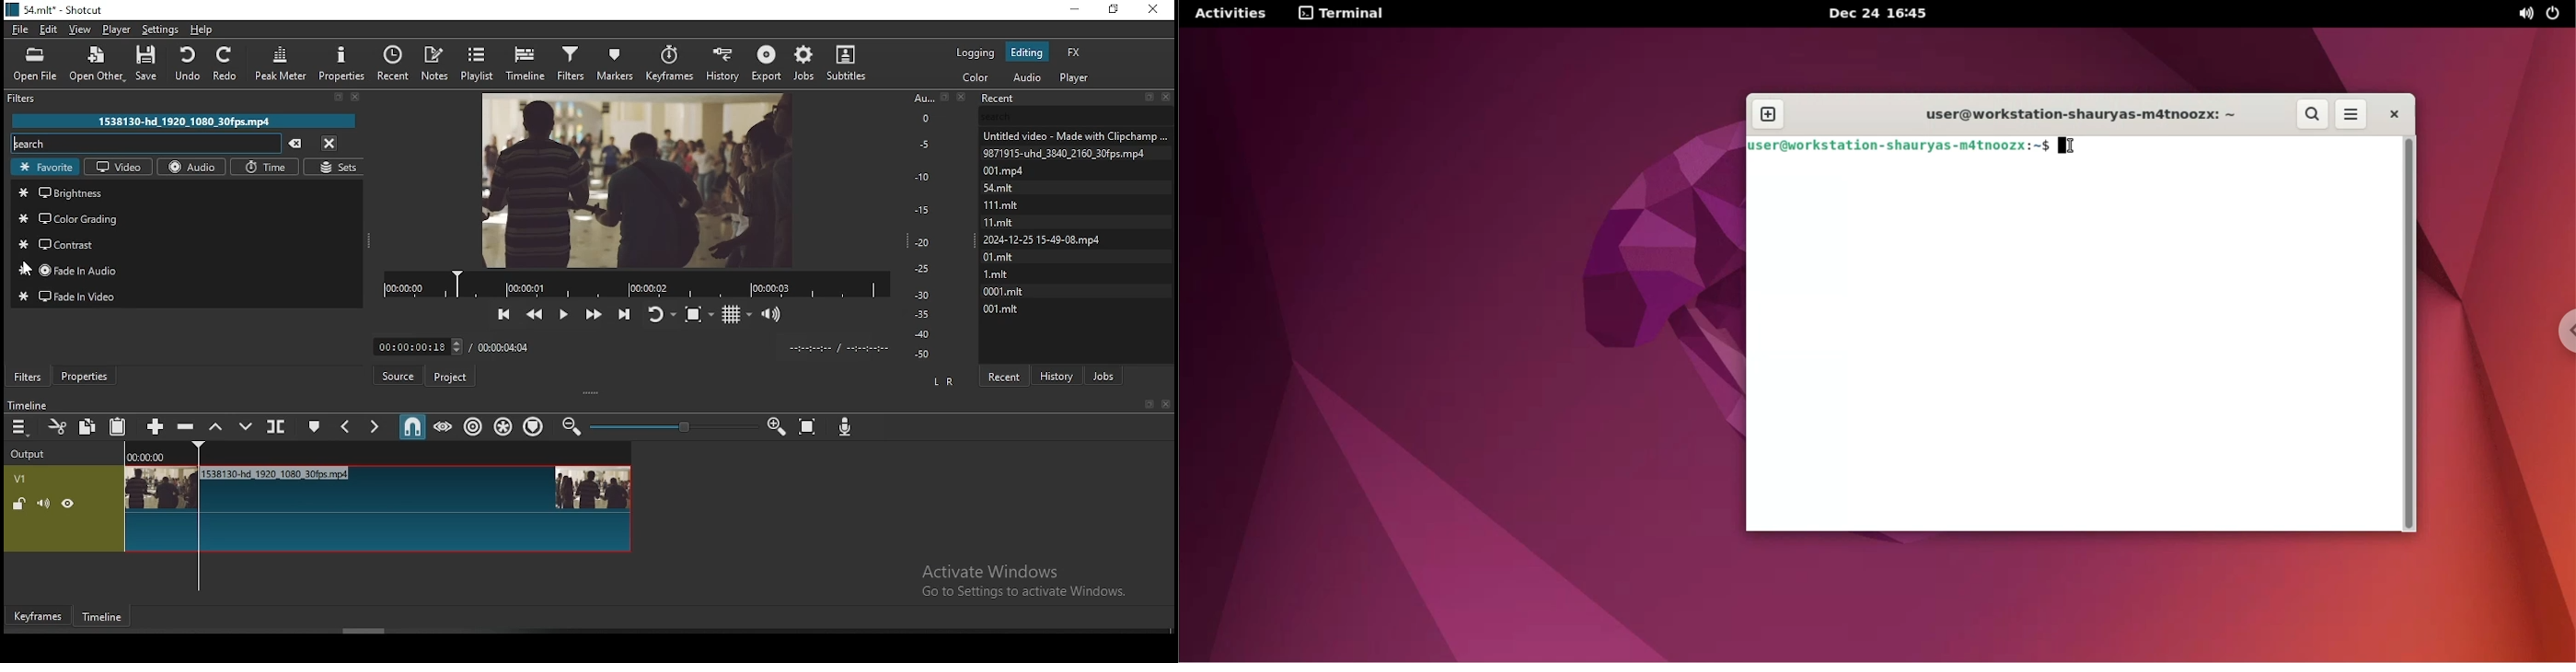 The height and width of the screenshot is (672, 2576). What do you see at coordinates (19, 31) in the screenshot?
I see `file` at bounding box center [19, 31].